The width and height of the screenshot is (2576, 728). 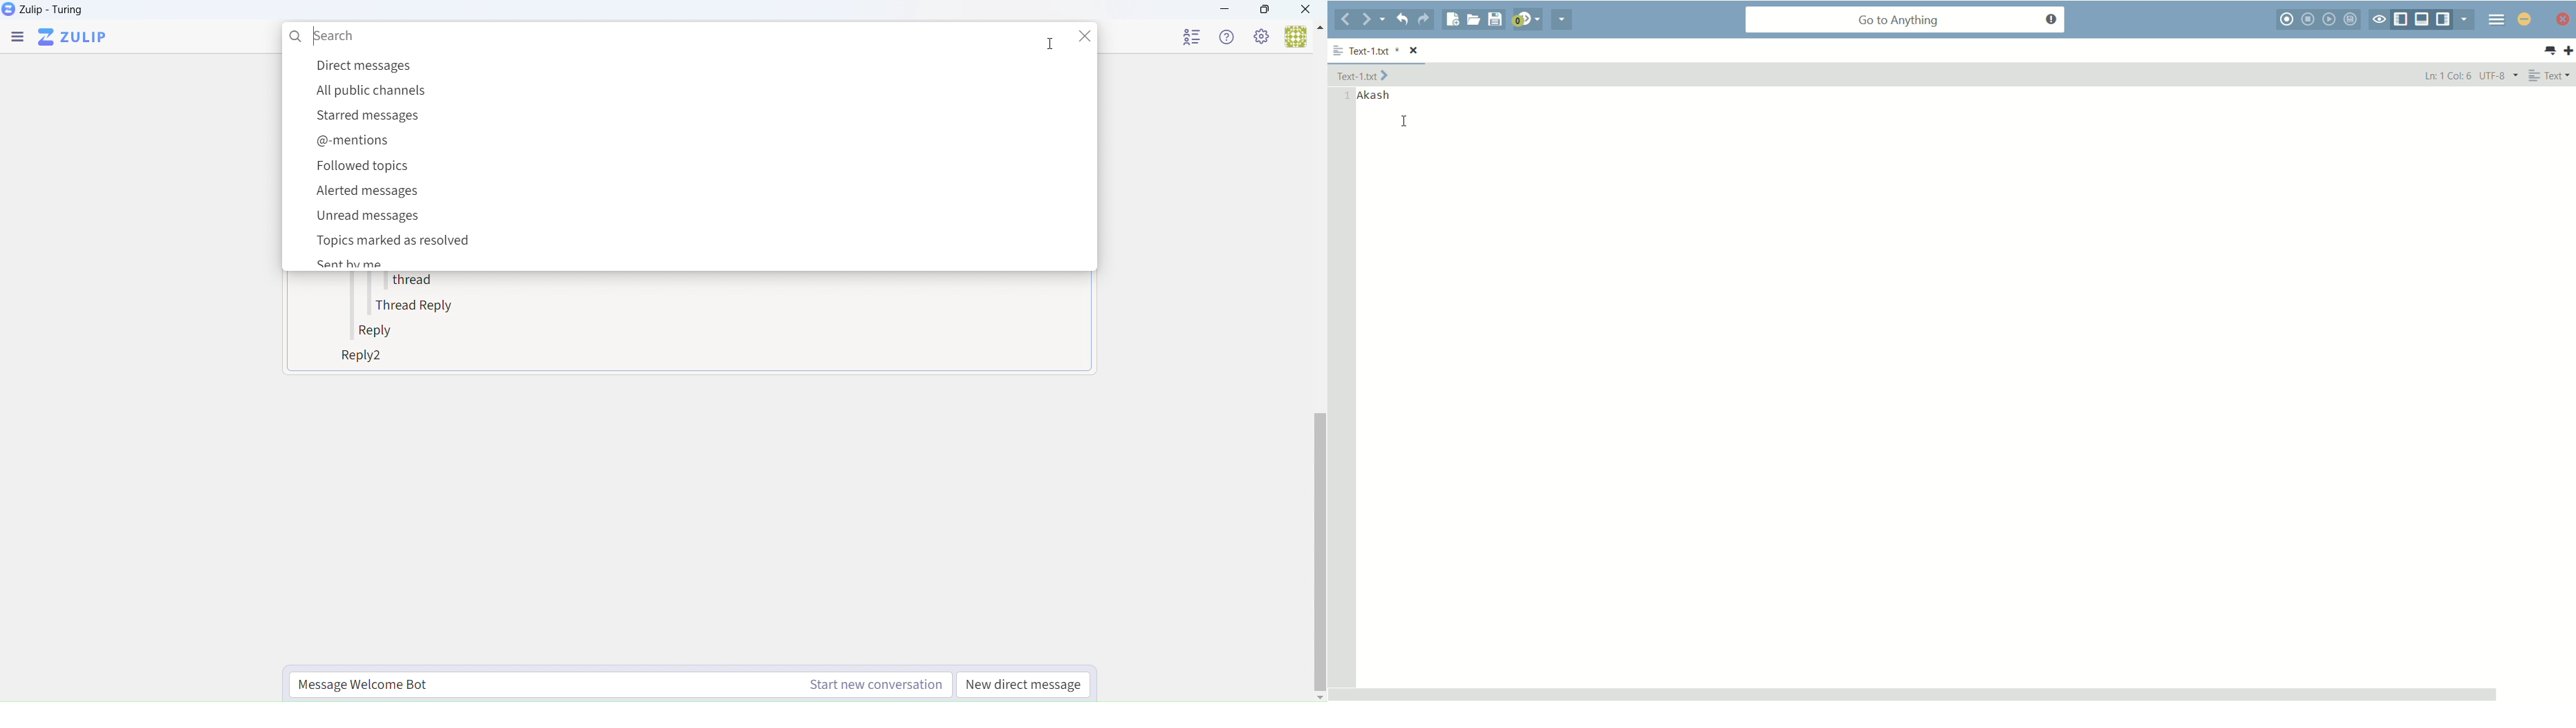 I want to click on Zulip, so click(x=44, y=10).